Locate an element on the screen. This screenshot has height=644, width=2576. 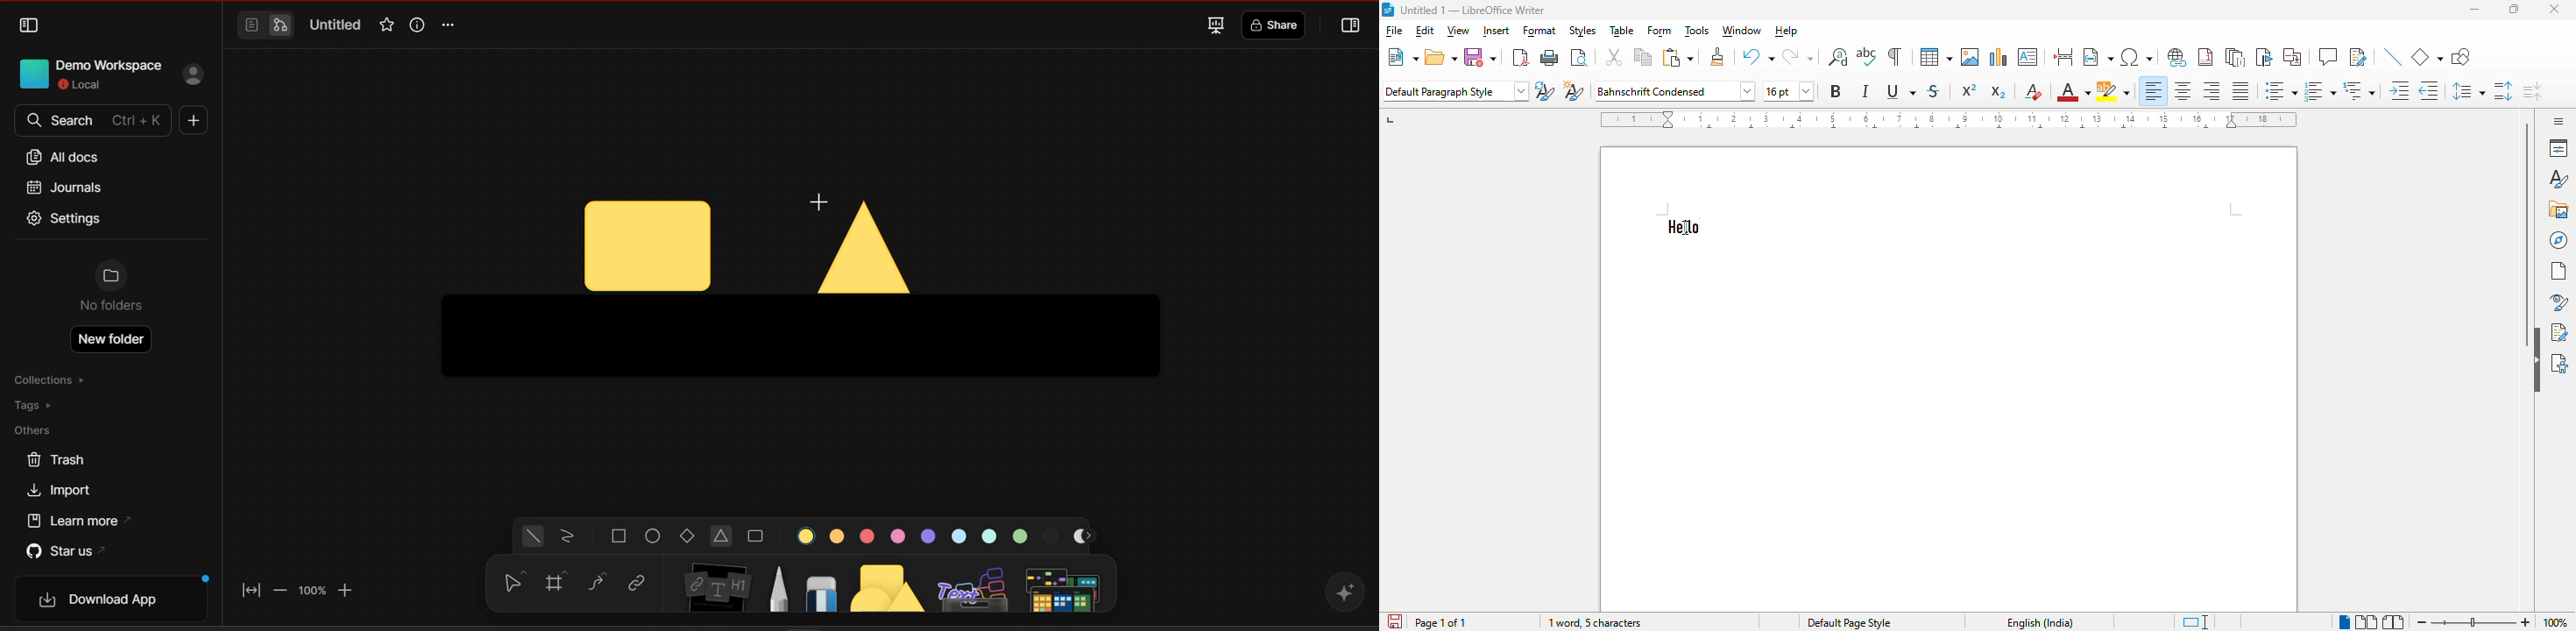
zoom in  is located at coordinates (2525, 623).